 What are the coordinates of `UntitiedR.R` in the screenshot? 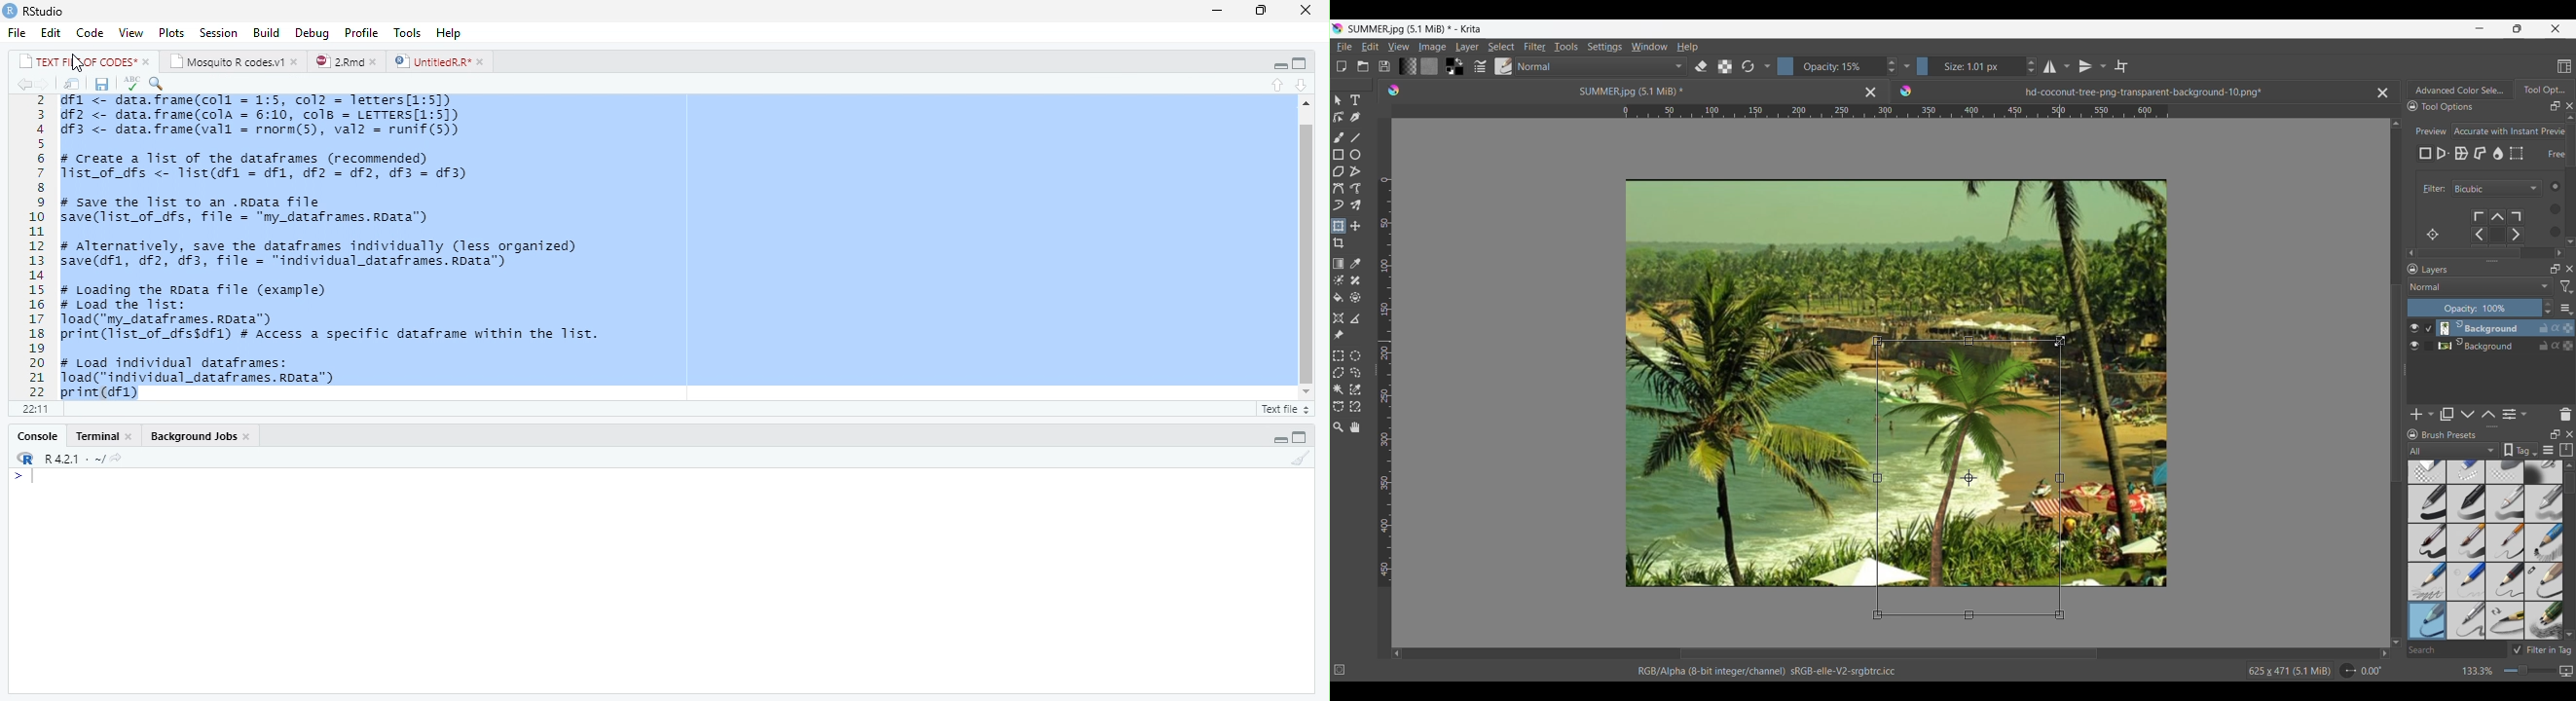 It's located at (441, 61).